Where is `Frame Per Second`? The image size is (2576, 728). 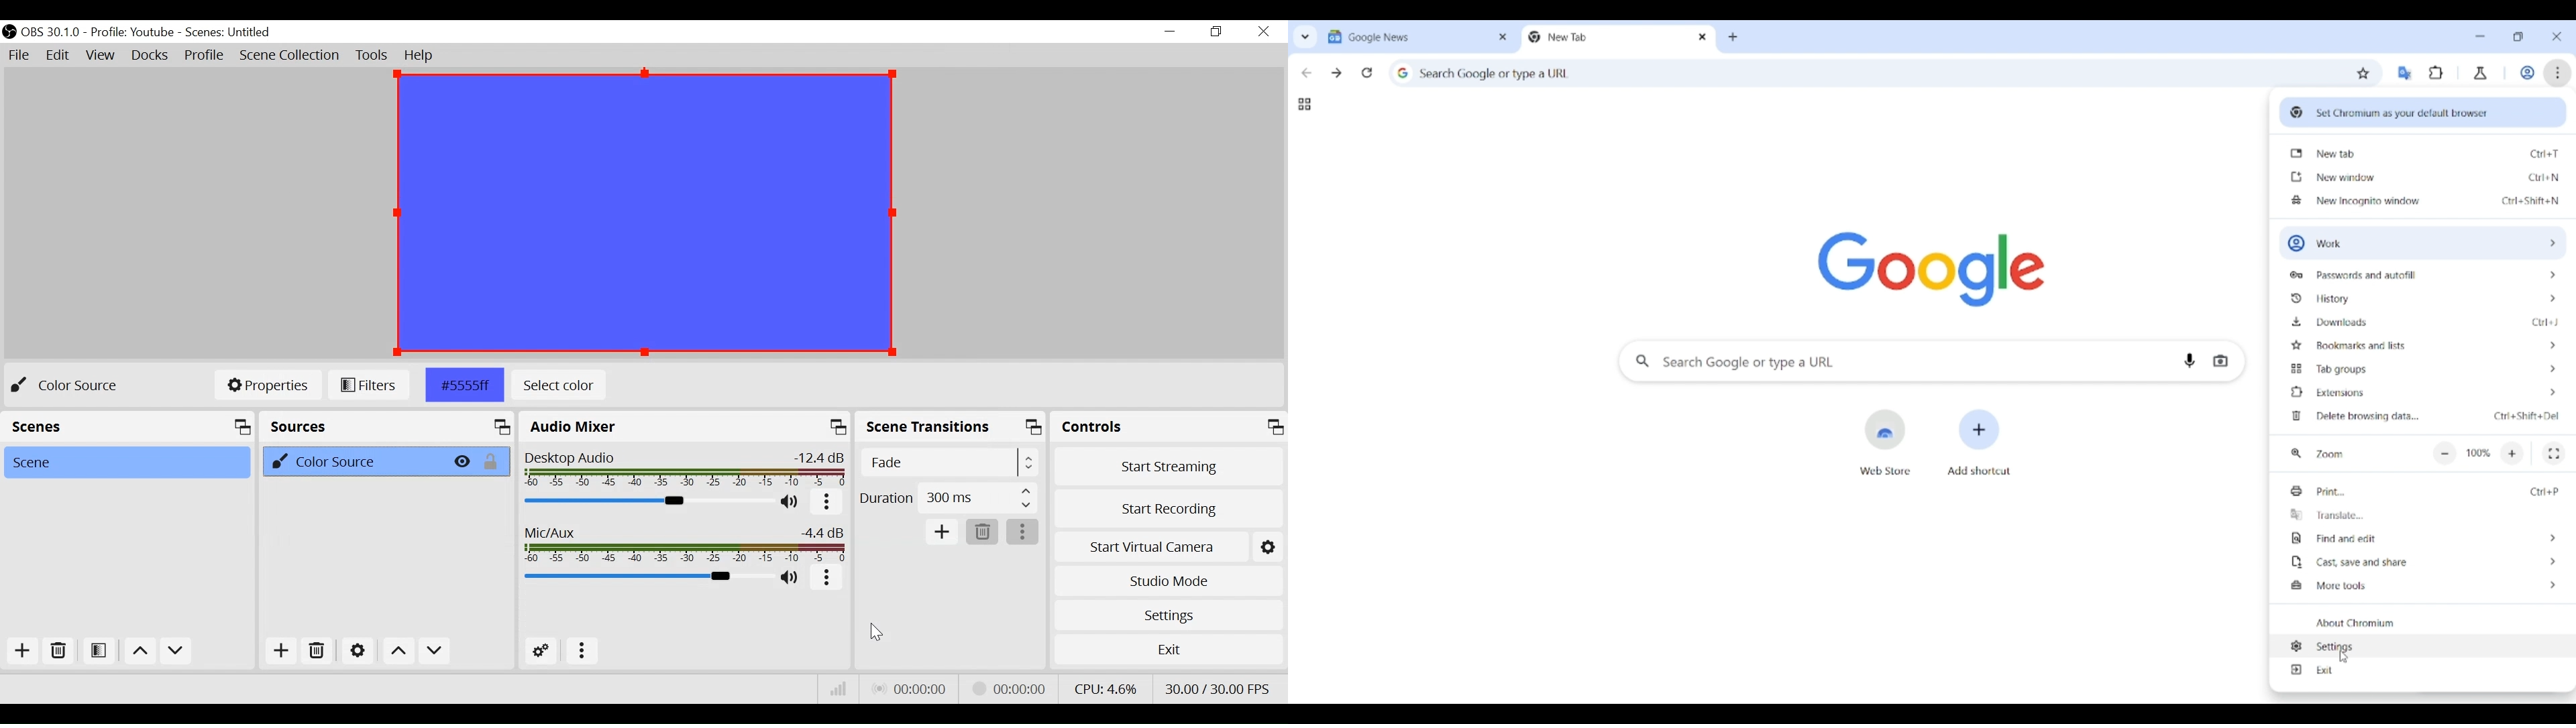
Frame Per Second is located at coordinates (1218, 686).